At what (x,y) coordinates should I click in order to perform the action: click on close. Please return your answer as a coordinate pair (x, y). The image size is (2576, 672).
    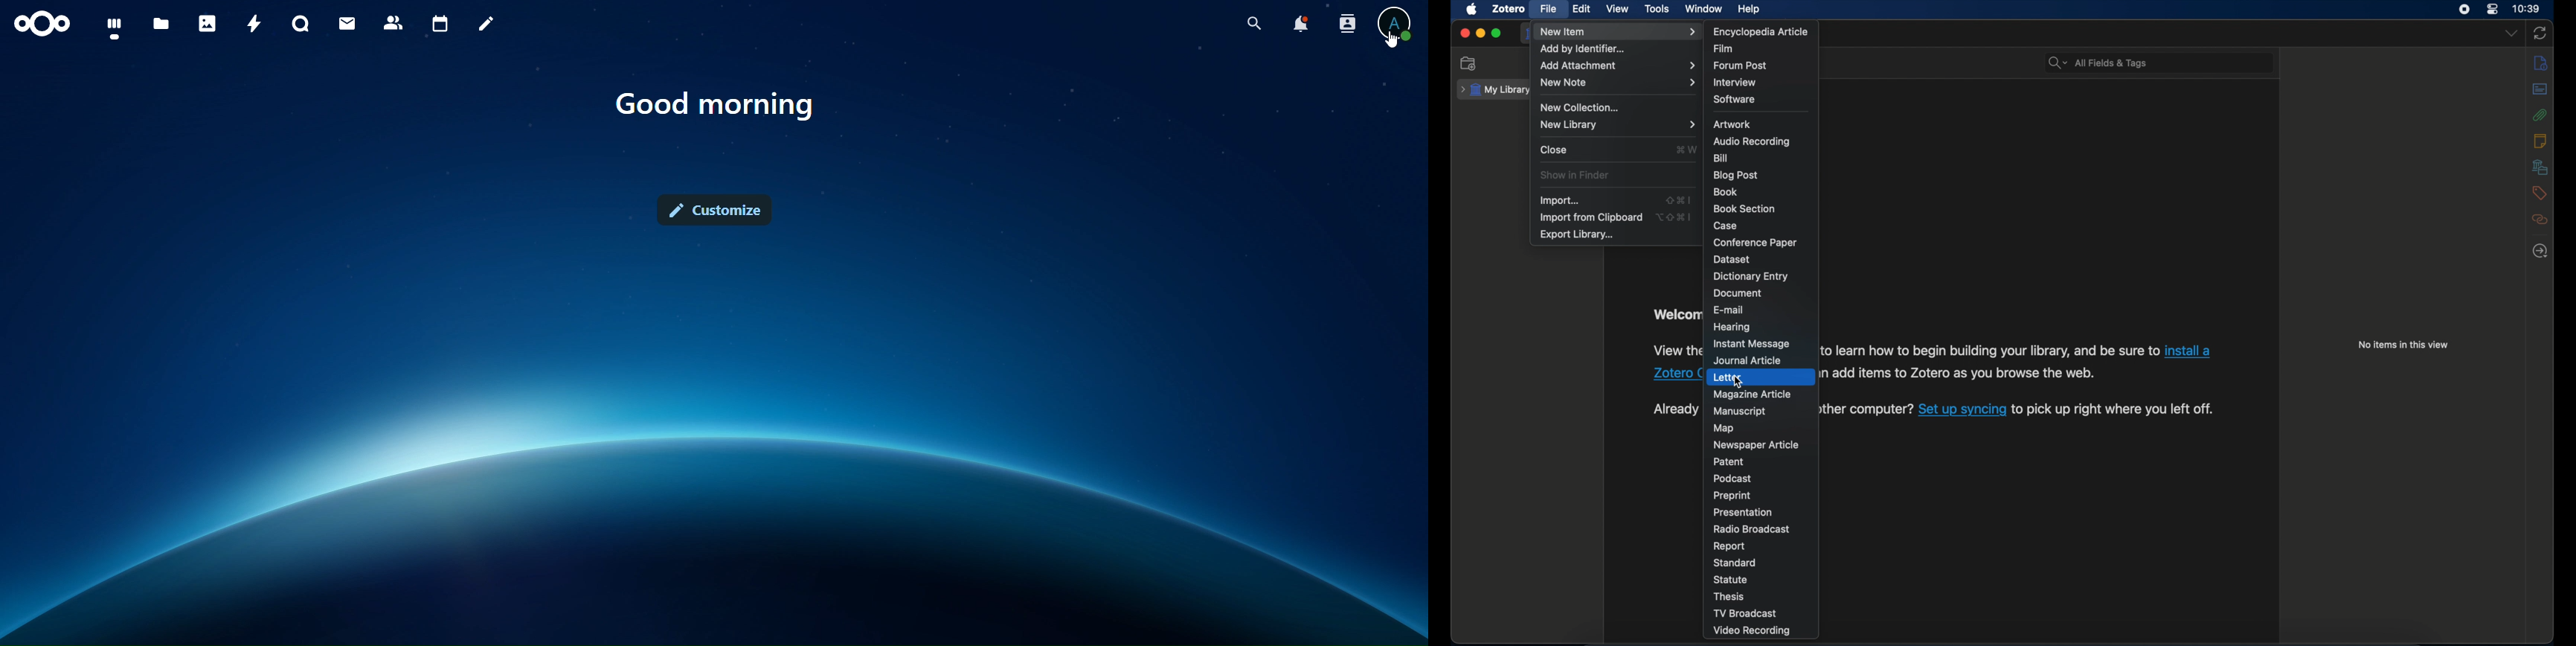
    Looking at the image, I should click on (1555, 150).